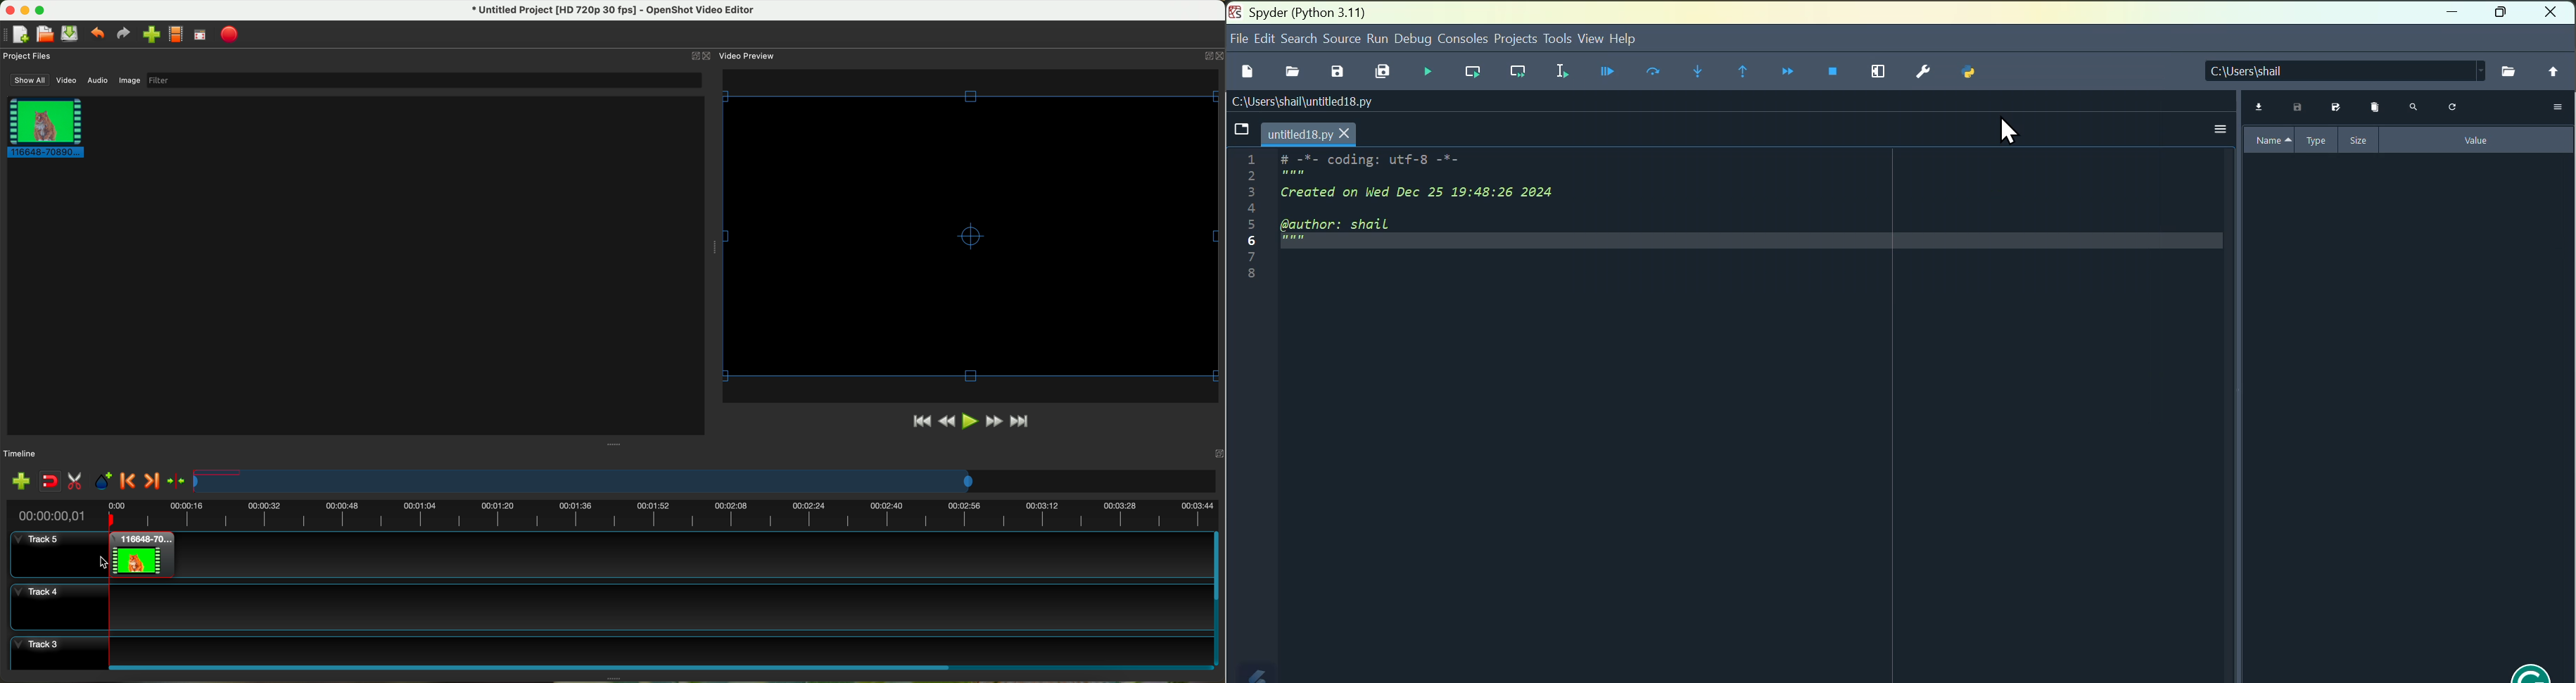 The width and height of the screenshot is (2576, 700). What do you see at coordinates (1743, 74) in the screenshot?
I see `Run until next breakpoint` at bounding box center [1743, 74].